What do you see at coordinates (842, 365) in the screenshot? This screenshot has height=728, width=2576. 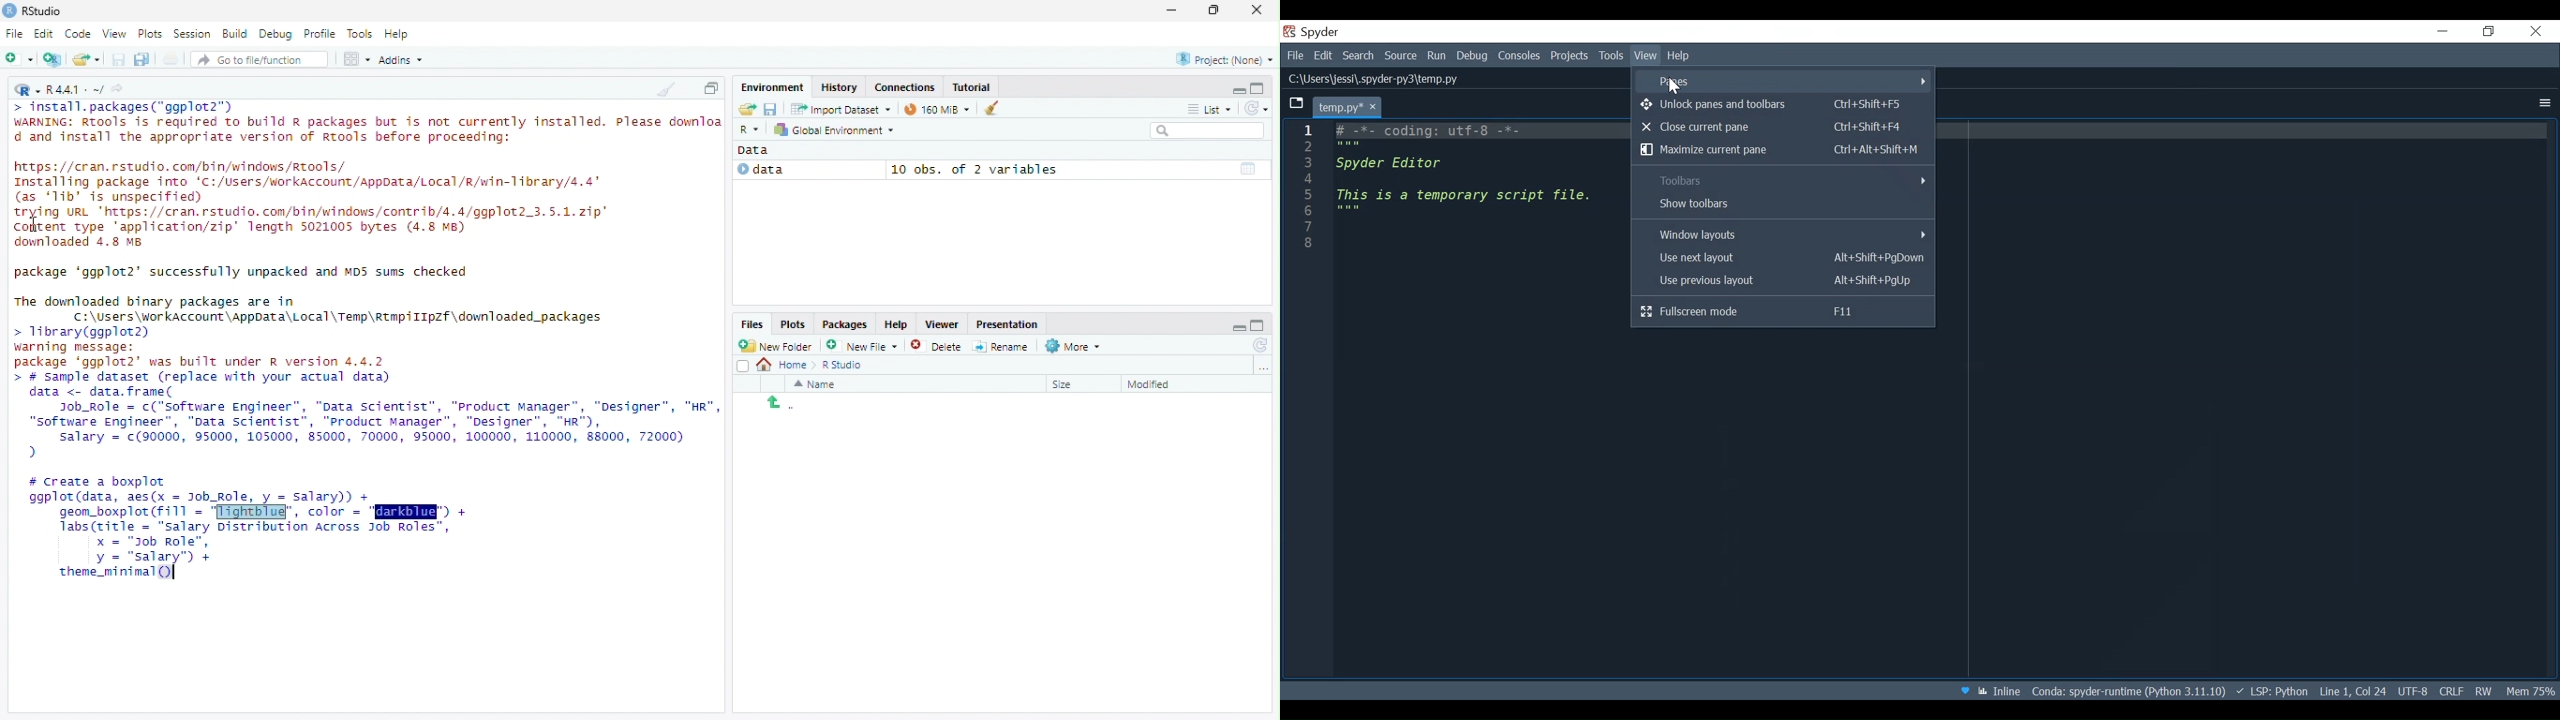 I see `R studio` at bounding box center [842, 365].